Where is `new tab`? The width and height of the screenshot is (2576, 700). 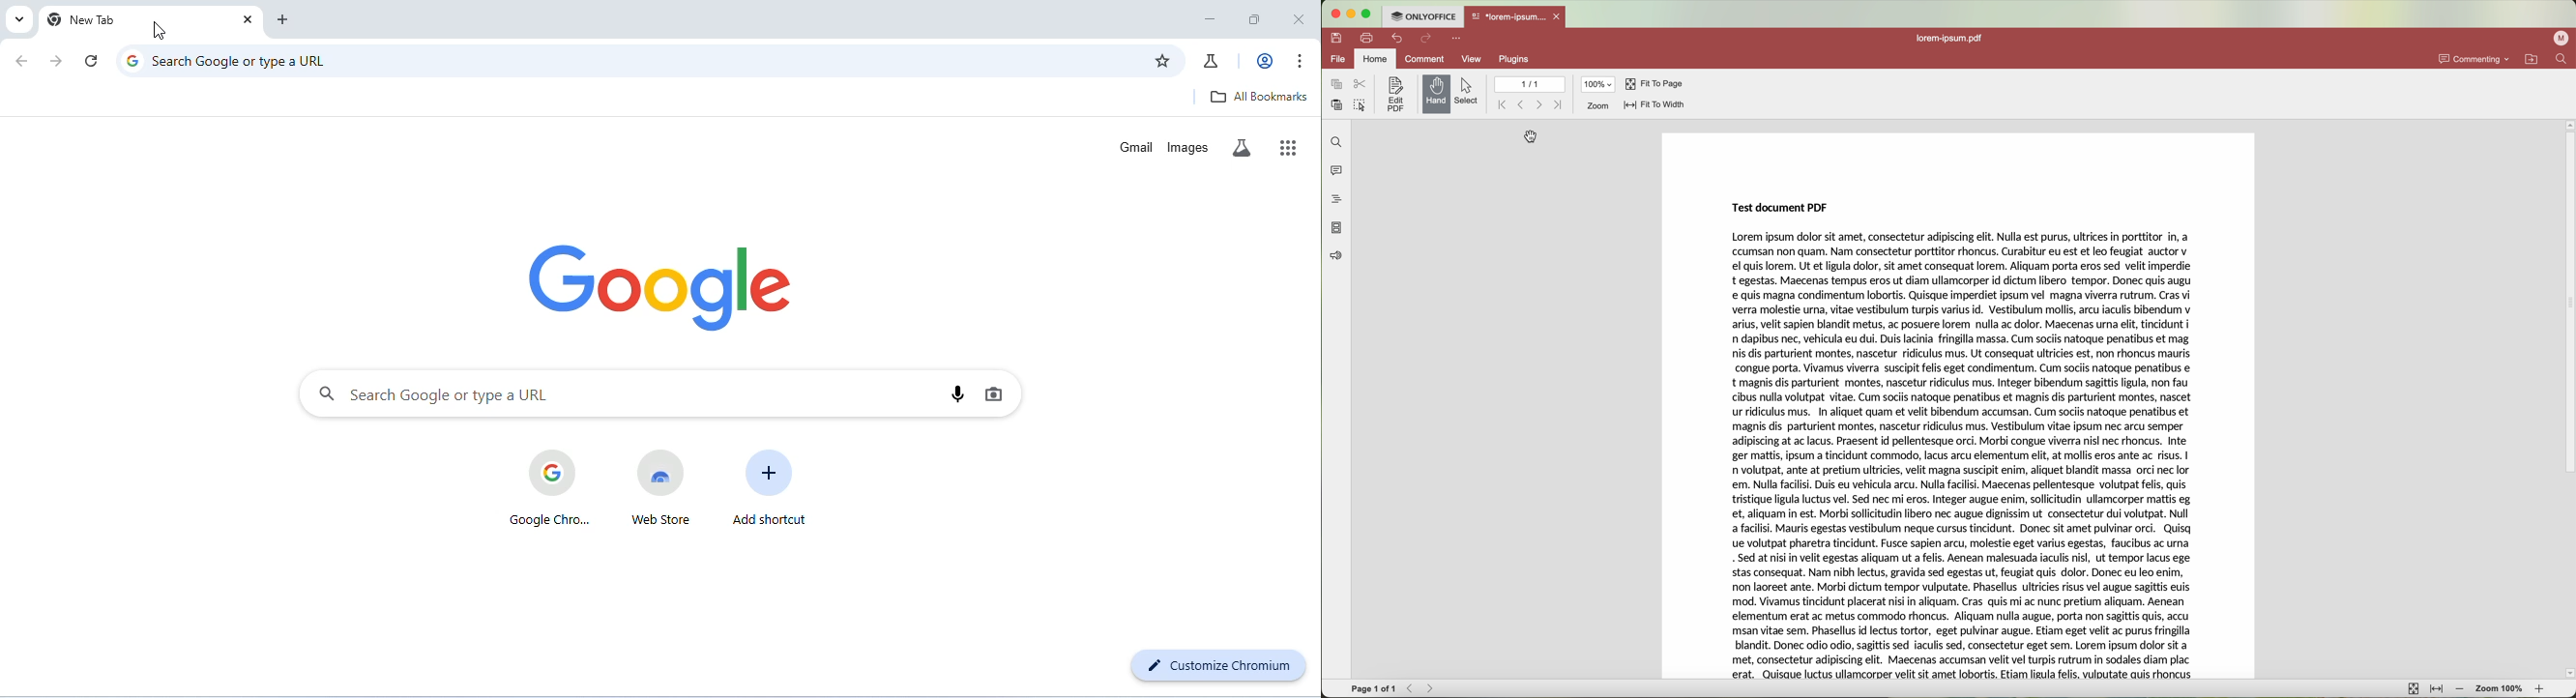 new tab is located at coordinates (85, 20).